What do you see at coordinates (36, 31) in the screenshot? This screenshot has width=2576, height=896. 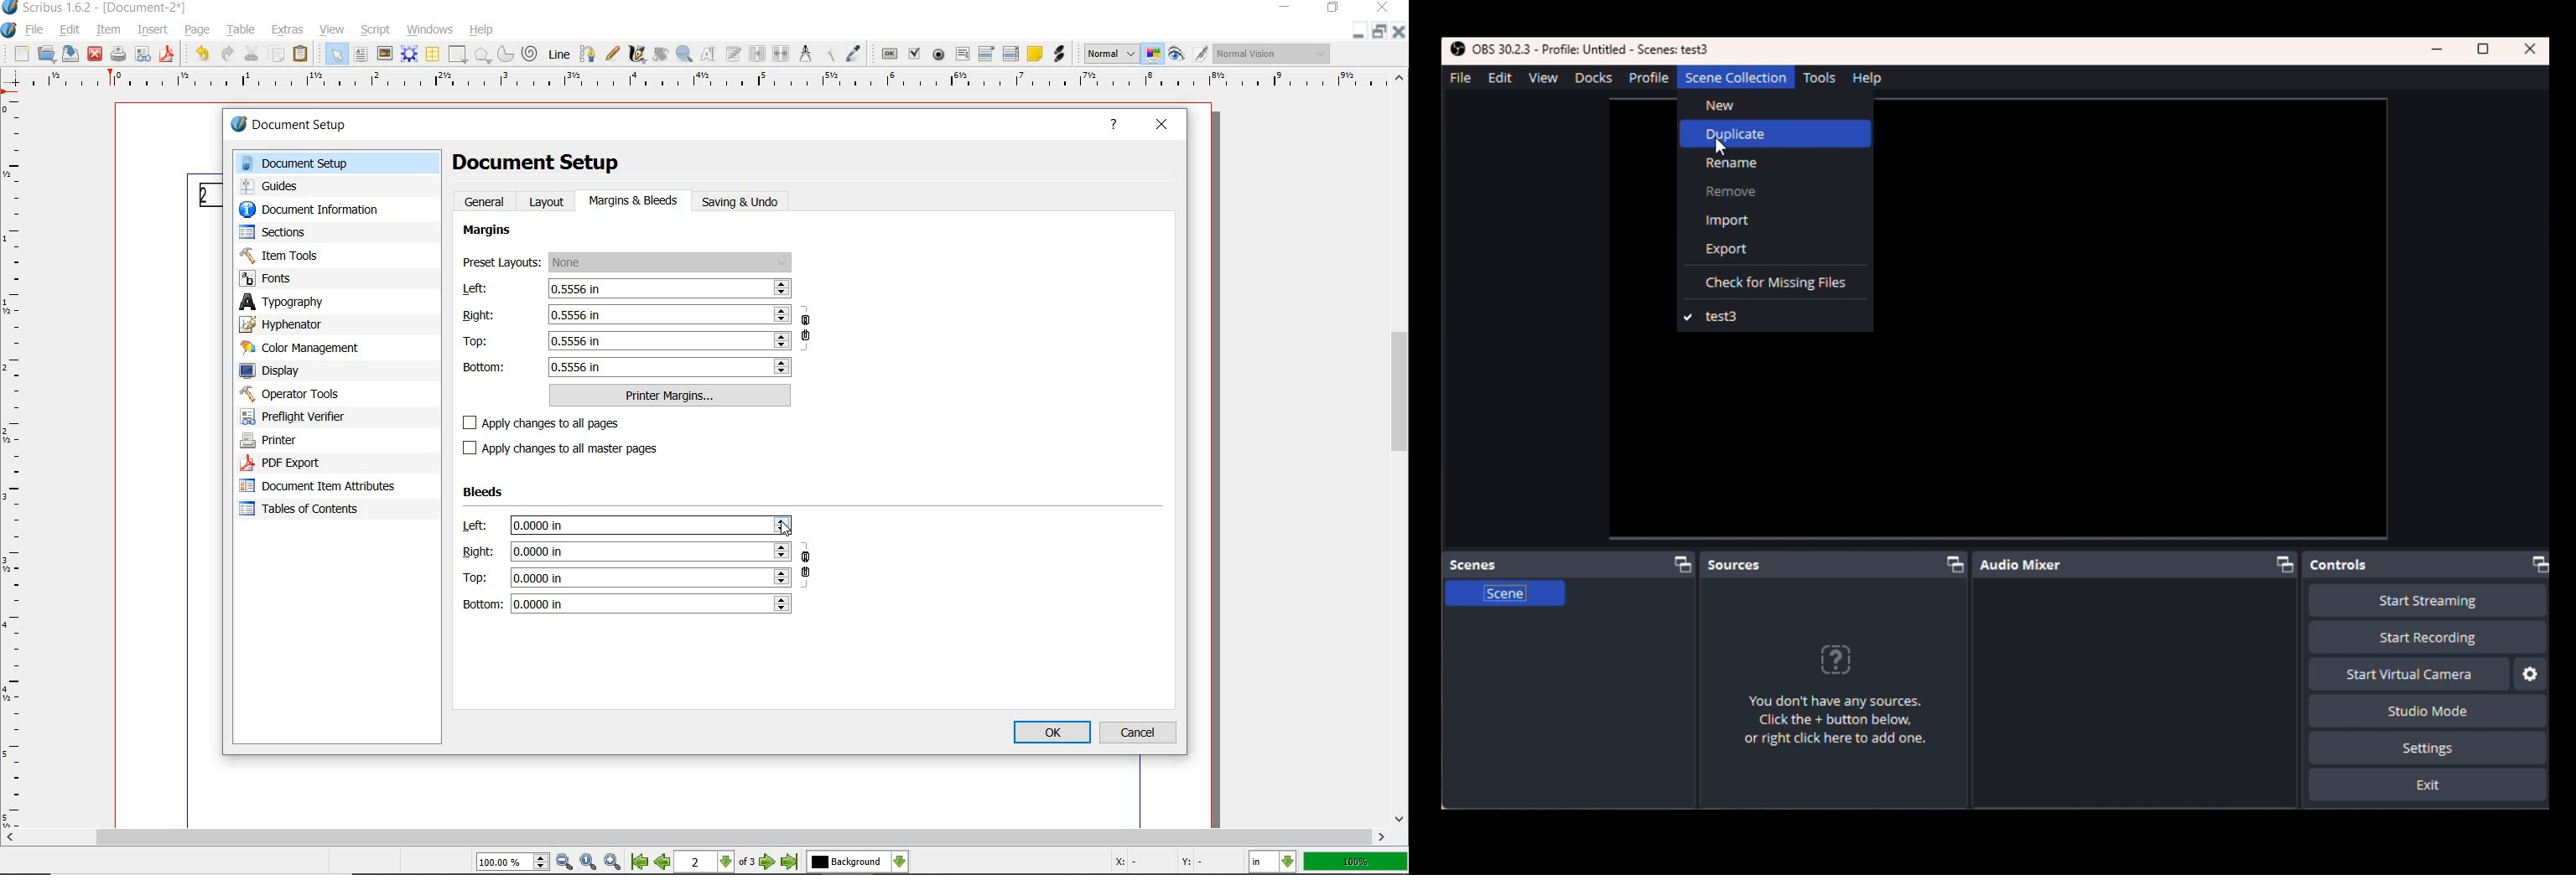 I see `file` at bounding box center [36, 31].